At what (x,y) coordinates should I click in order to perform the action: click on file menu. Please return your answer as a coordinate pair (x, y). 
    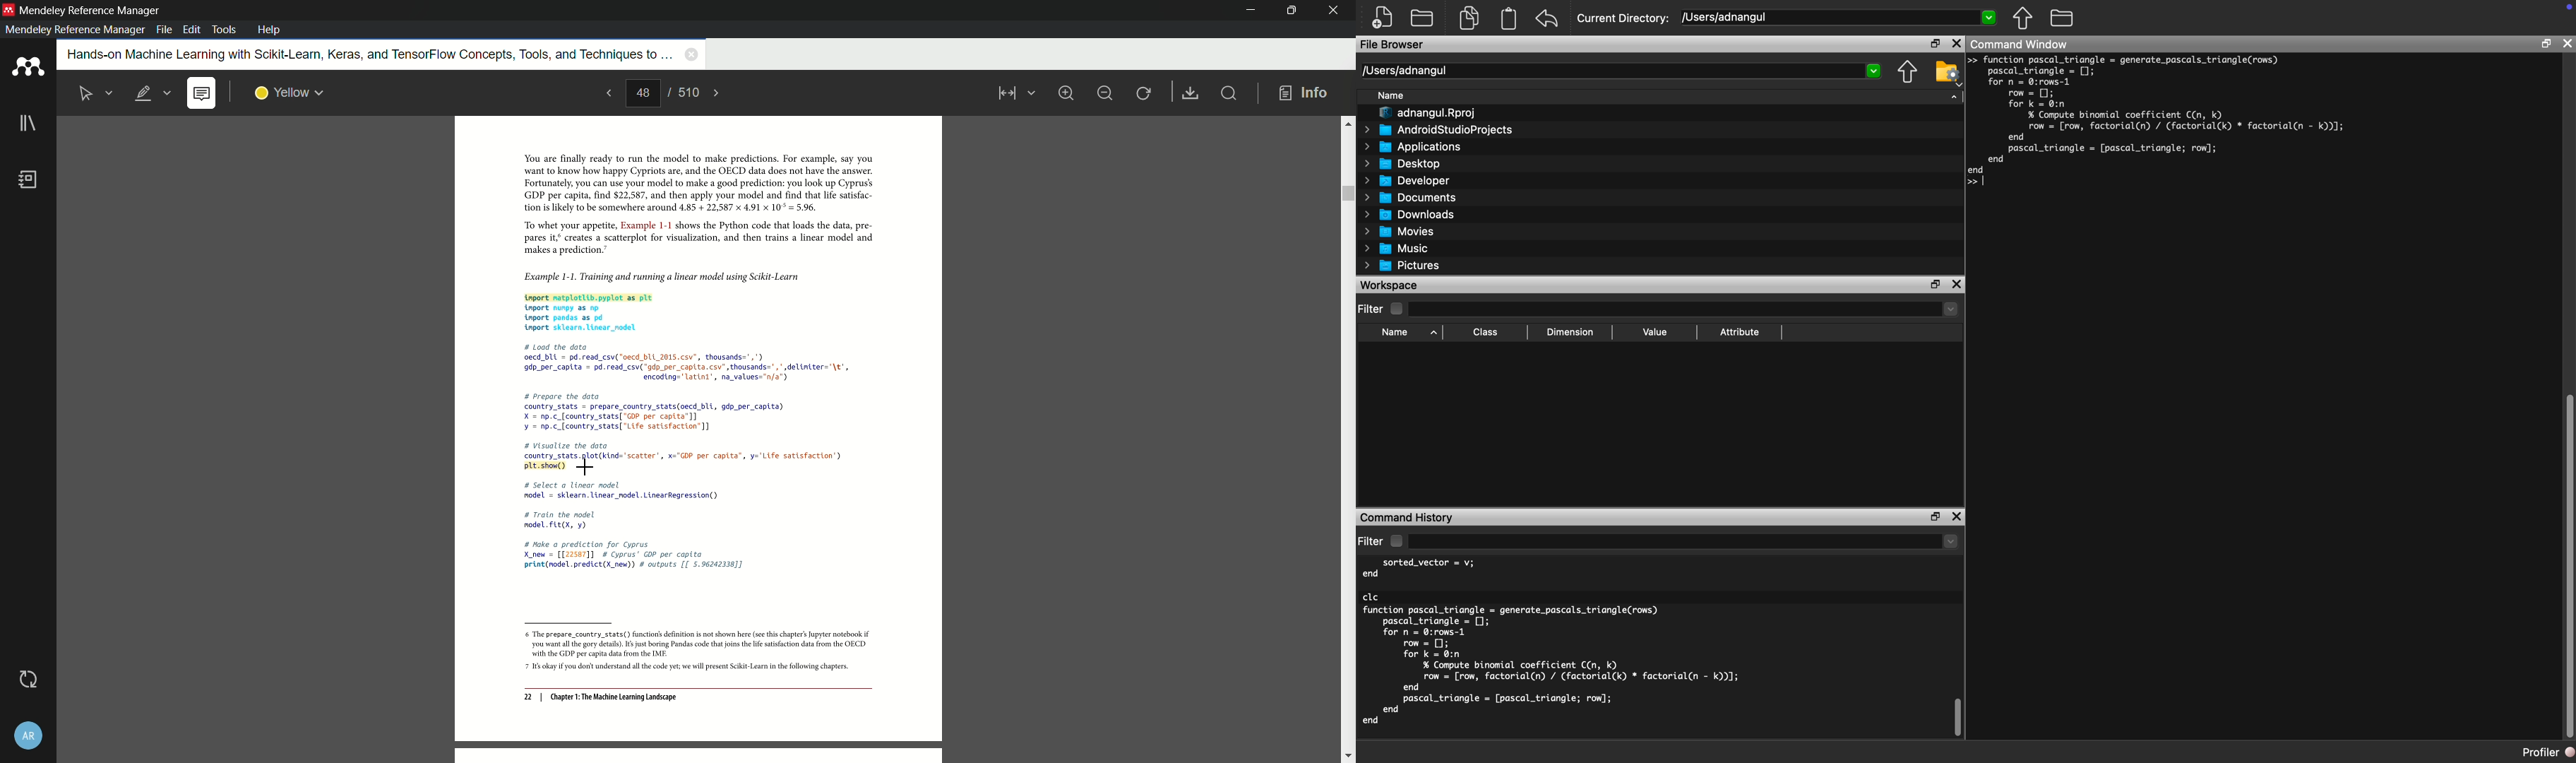
    Looking at the image, I should click on (164, 30).